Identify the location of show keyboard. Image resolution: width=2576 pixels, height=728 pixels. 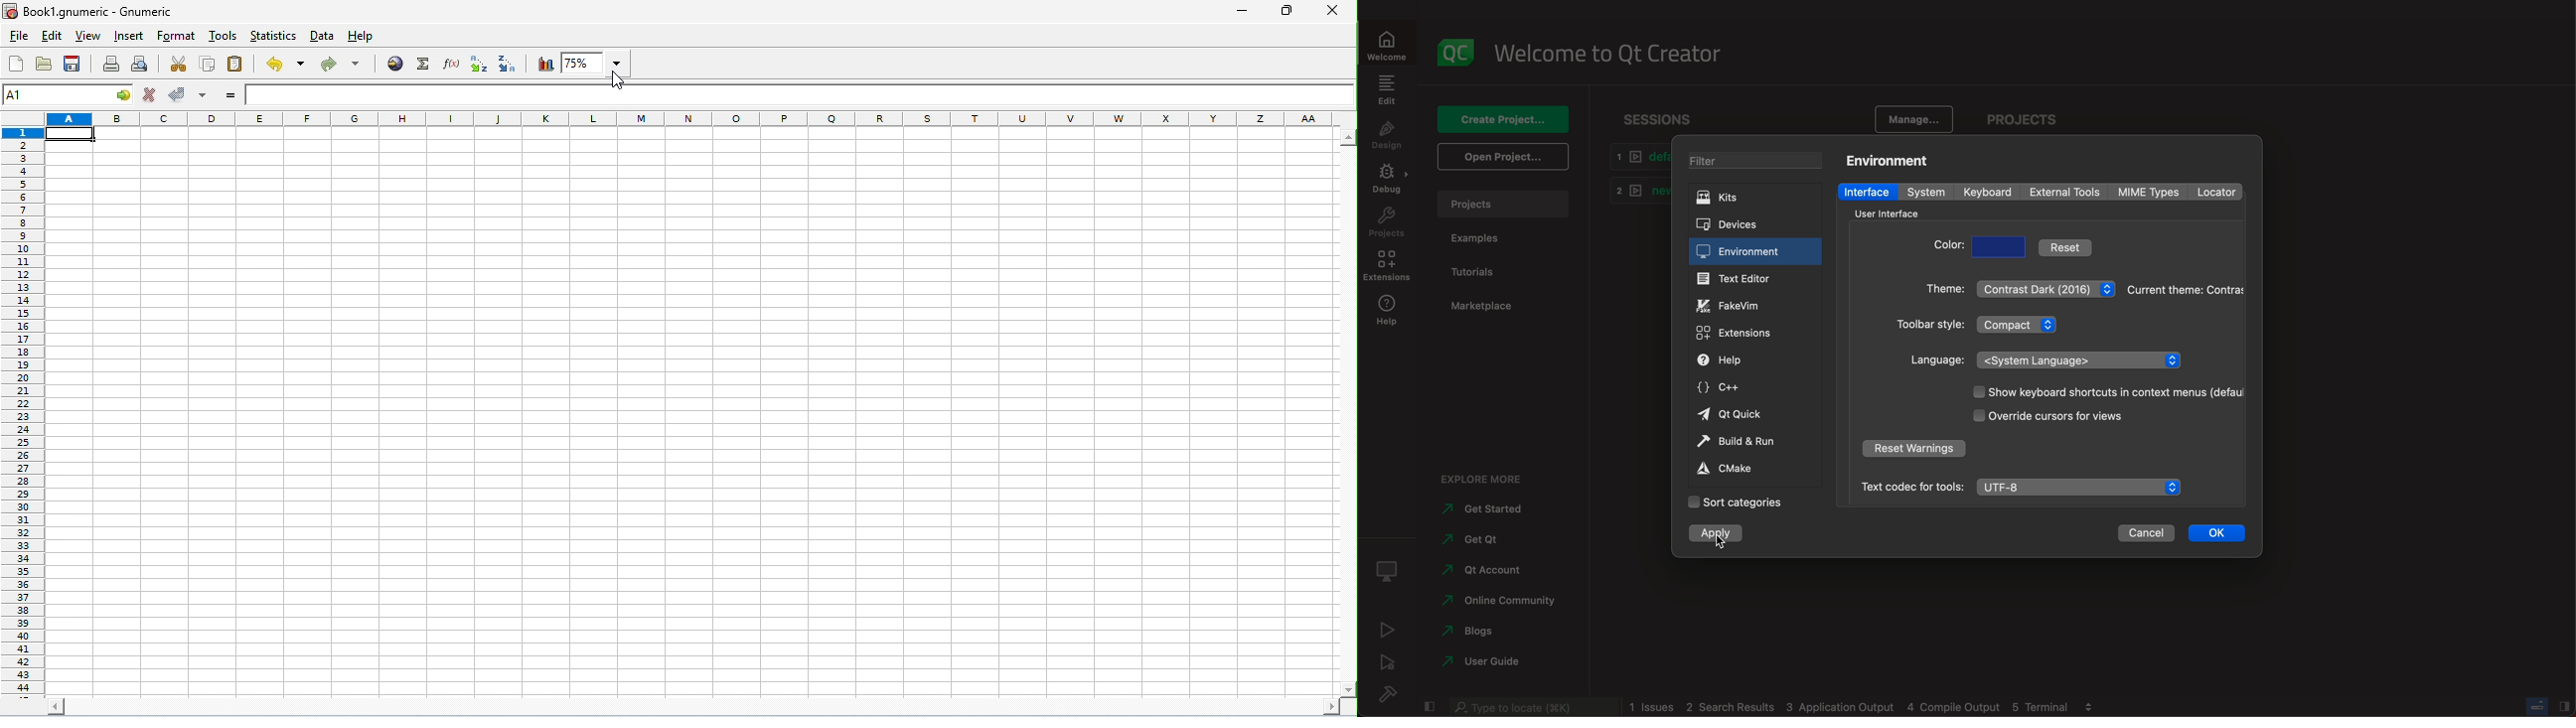
(2103, 393).